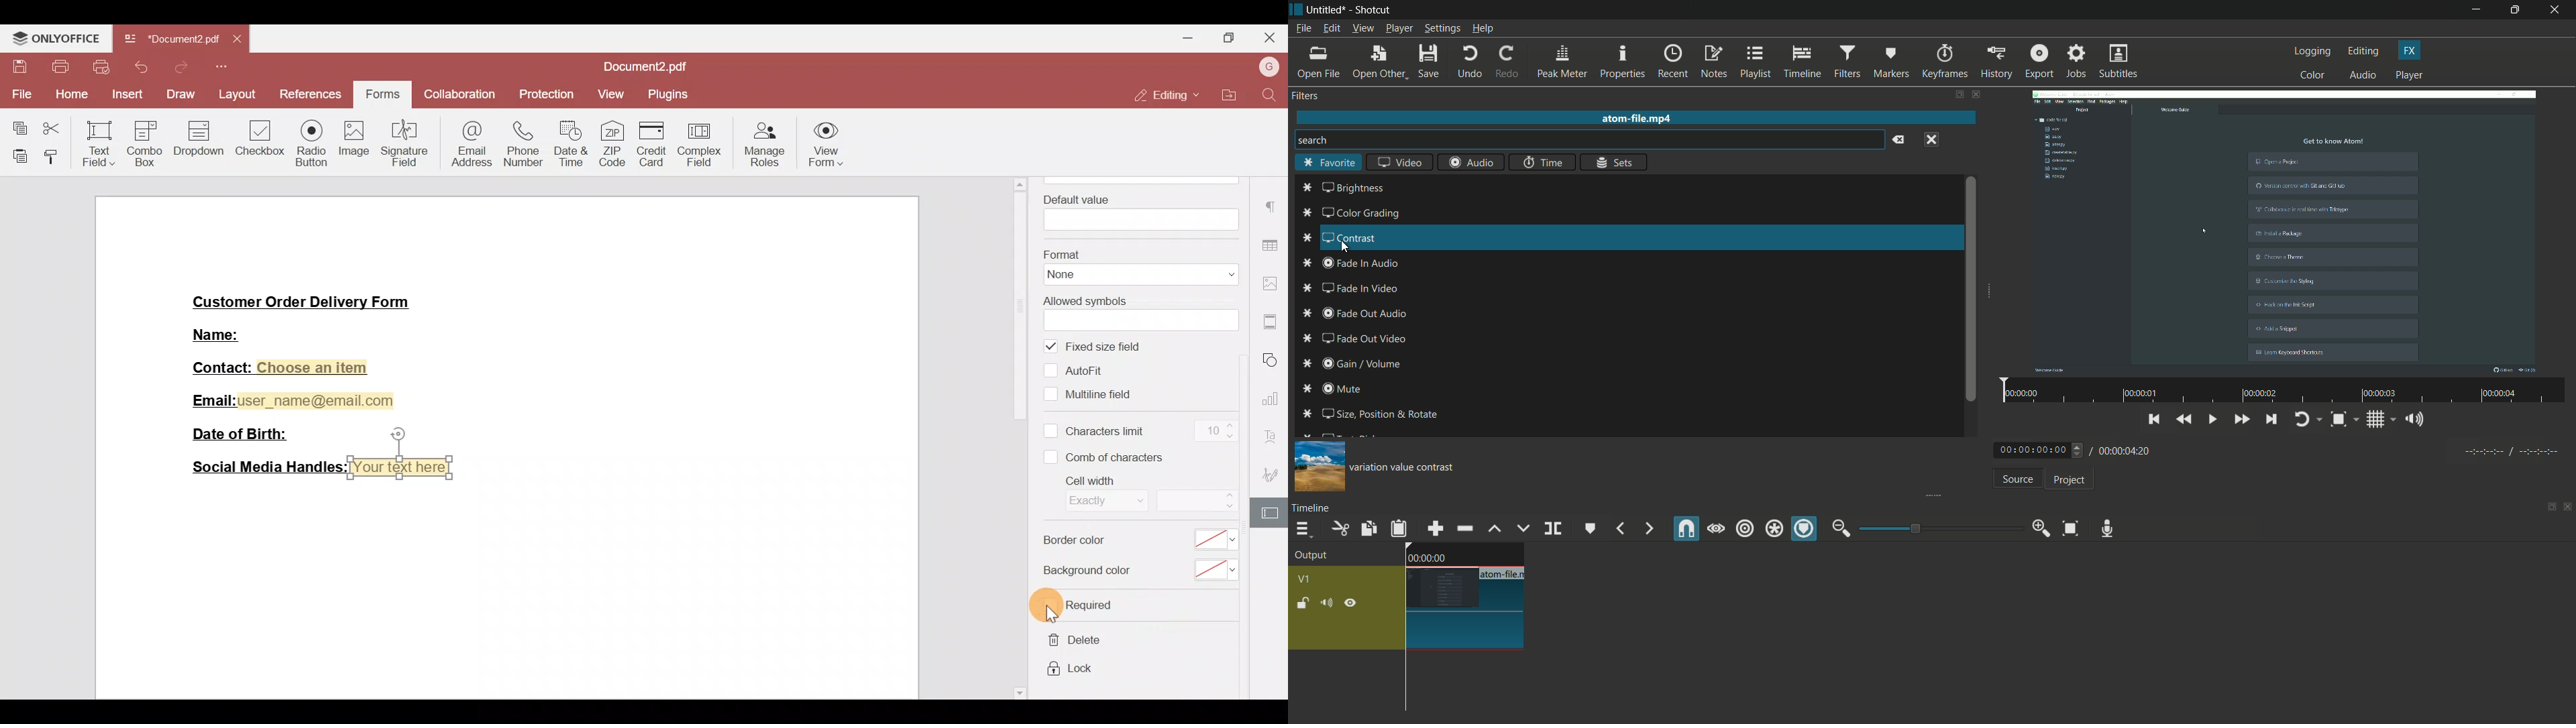  I want to click on close filter pane, so click(1978, 96).